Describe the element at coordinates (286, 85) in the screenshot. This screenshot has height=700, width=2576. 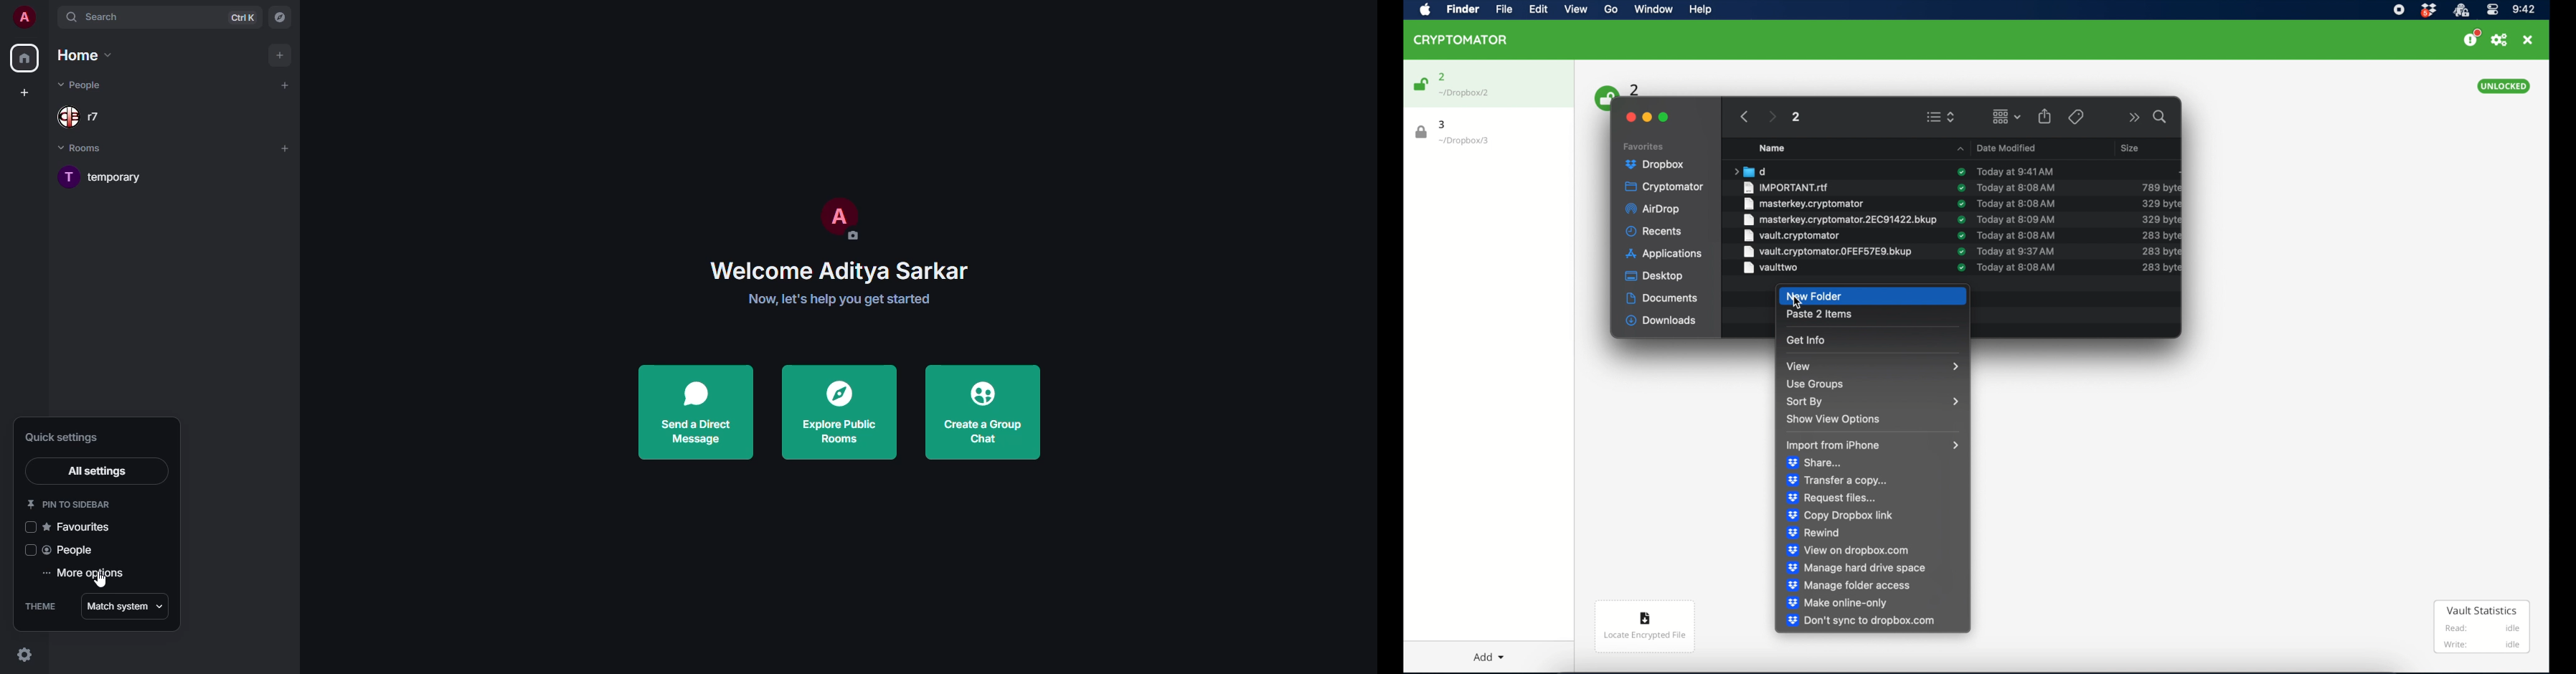
I see `add` at that location.